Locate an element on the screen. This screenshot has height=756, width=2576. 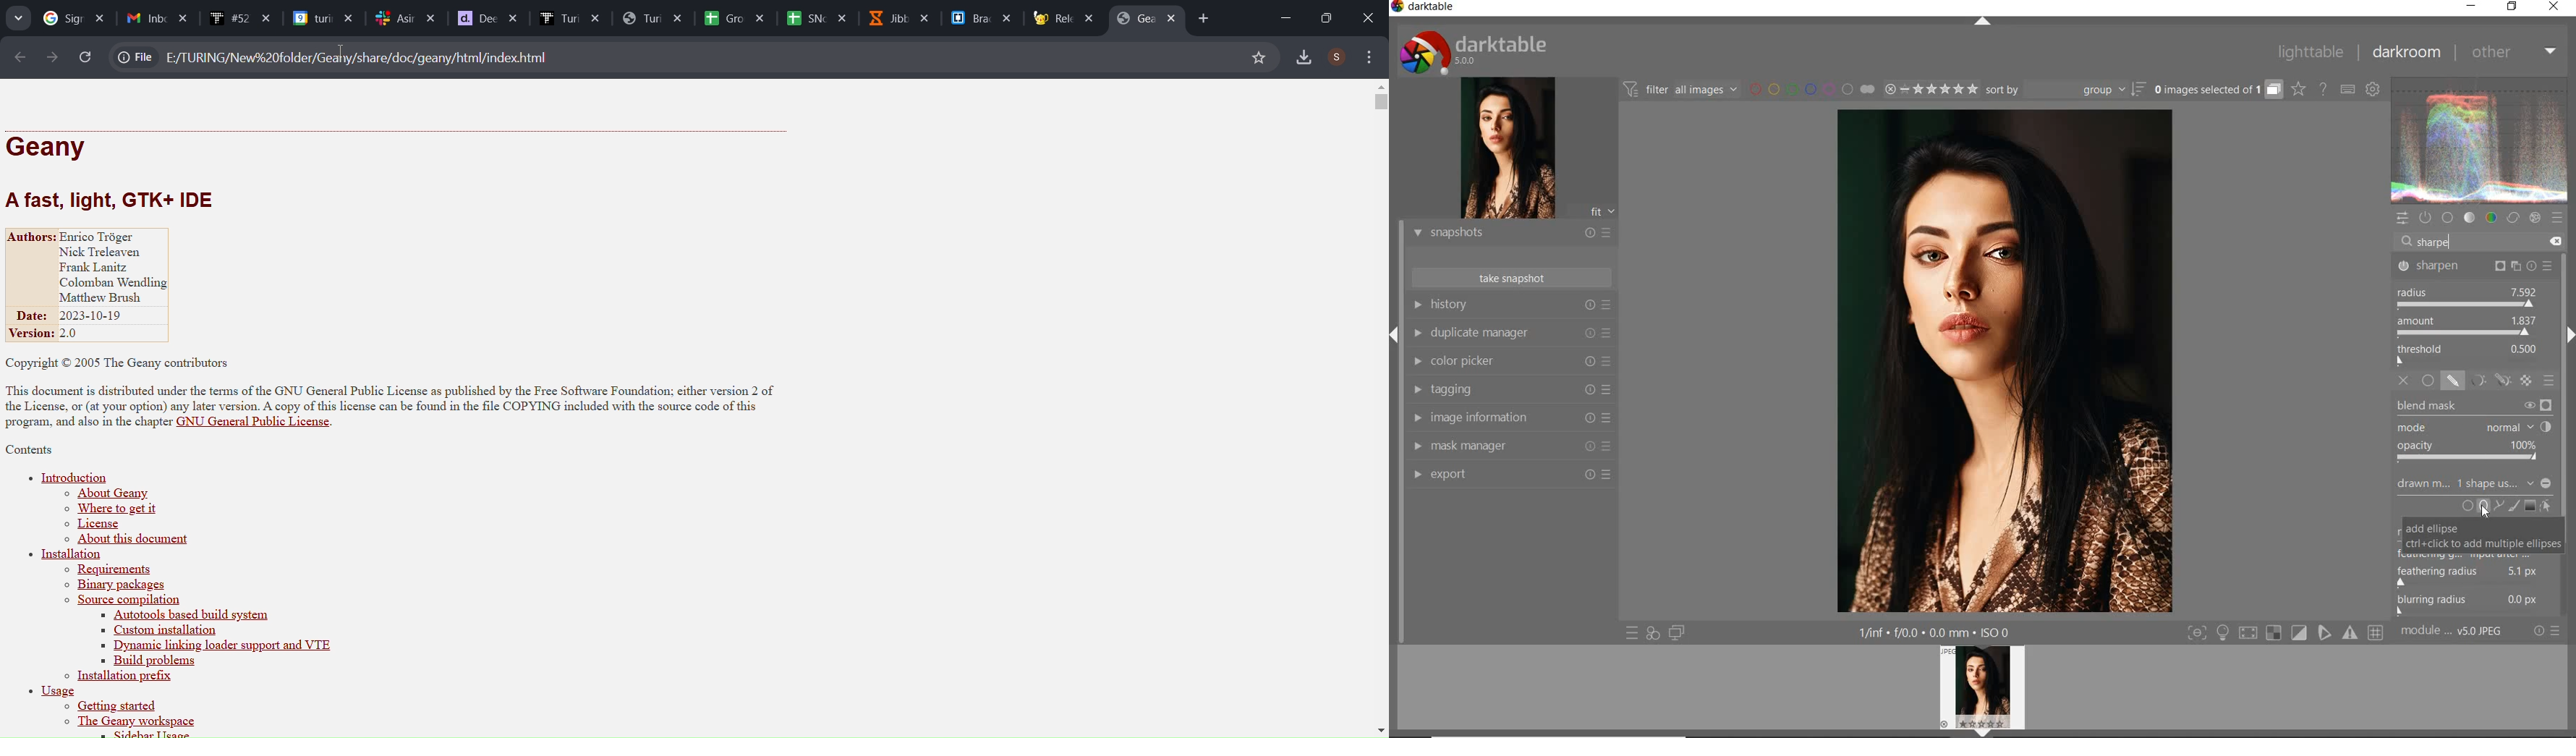
correct is located at coordinates (2513, 218).